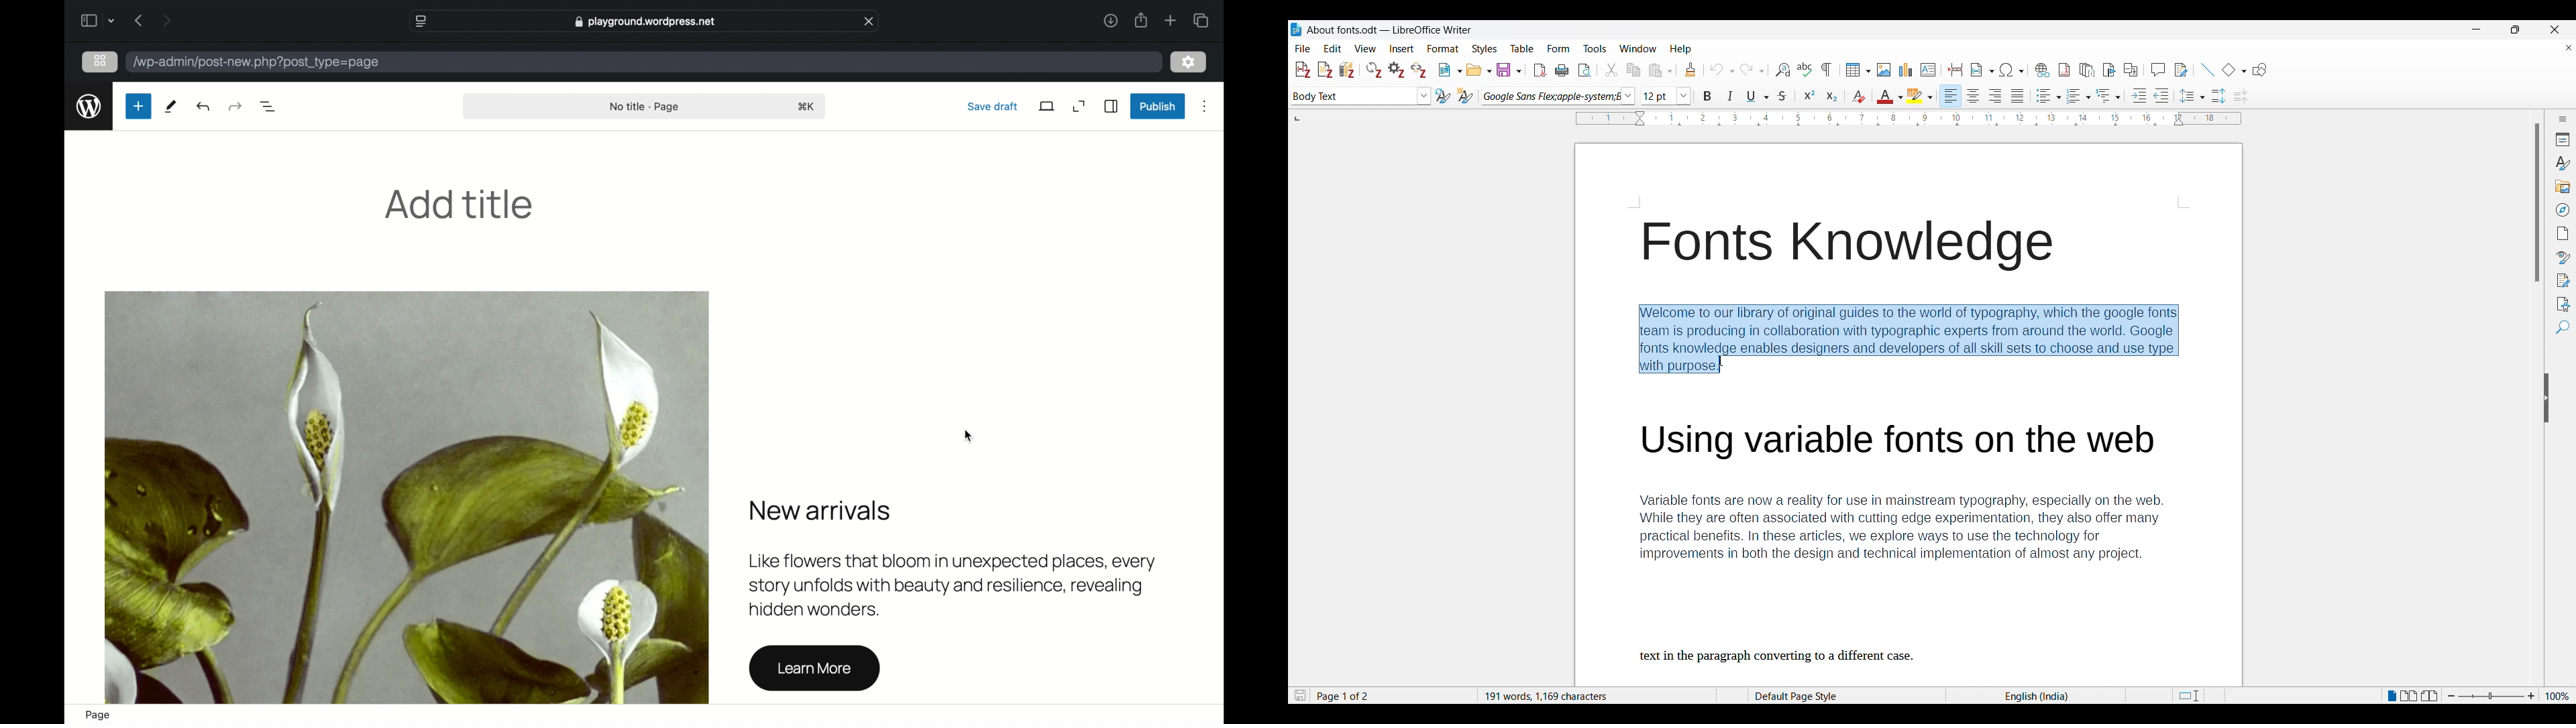 Image resolution: width=2576 pixels, height=728 pixels. I want to click on Format menu, so click(1444, 48).